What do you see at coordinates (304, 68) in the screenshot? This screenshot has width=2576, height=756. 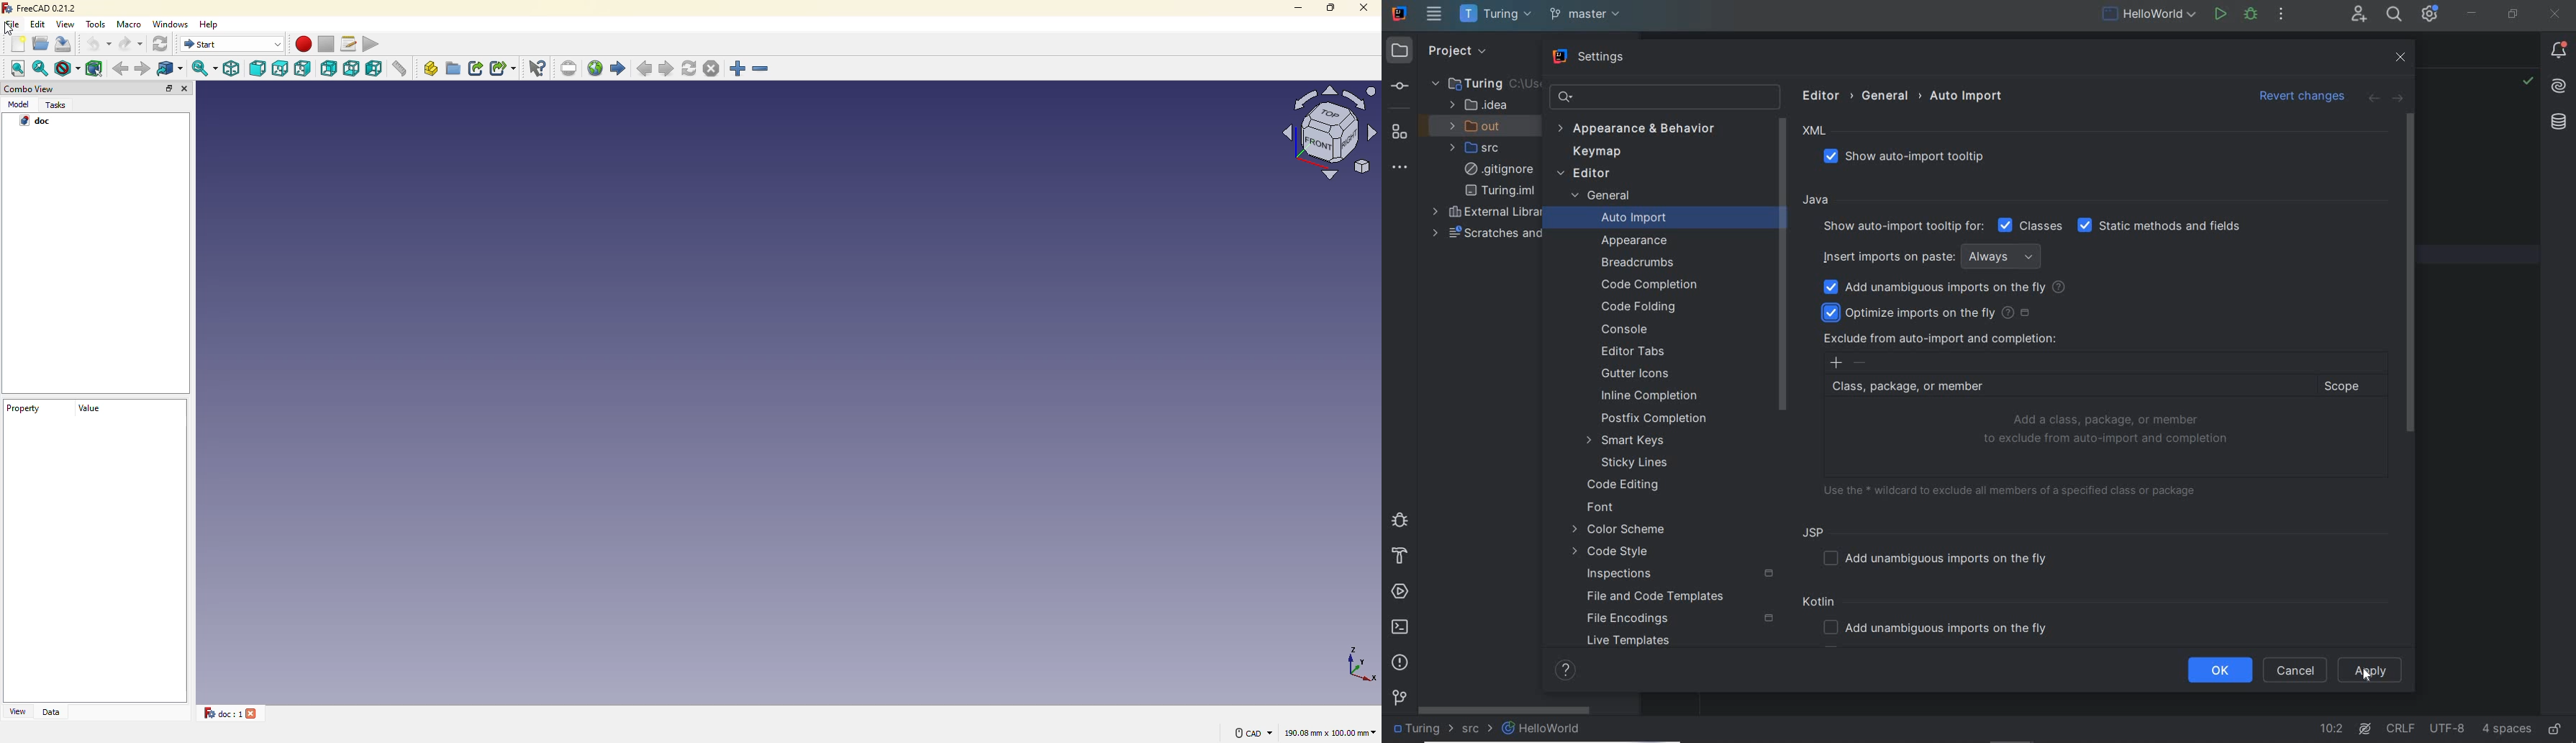 I see `right` at bounding box center [304, 68].